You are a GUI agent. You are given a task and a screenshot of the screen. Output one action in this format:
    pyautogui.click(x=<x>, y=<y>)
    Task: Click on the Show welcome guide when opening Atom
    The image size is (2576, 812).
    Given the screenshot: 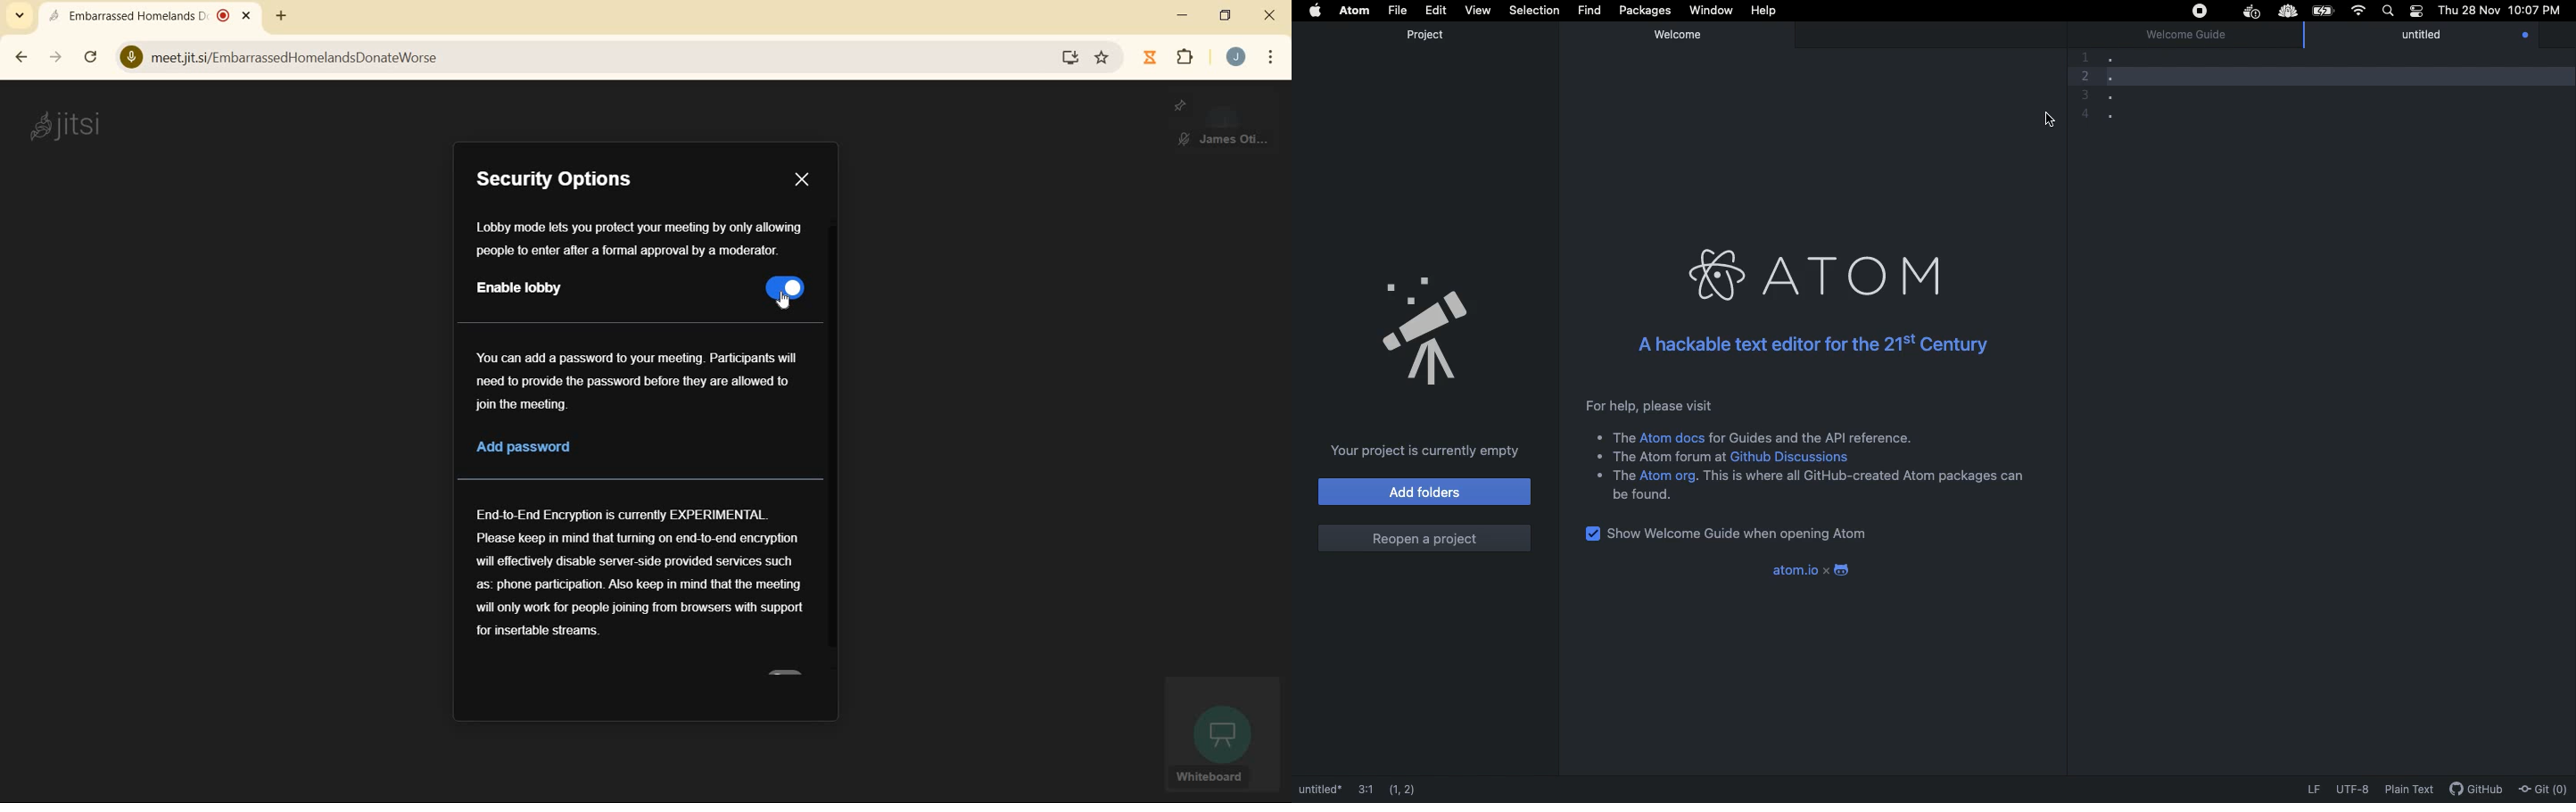 What is the action you would take?
    pyautogui.click(x=1746, y=534)
    